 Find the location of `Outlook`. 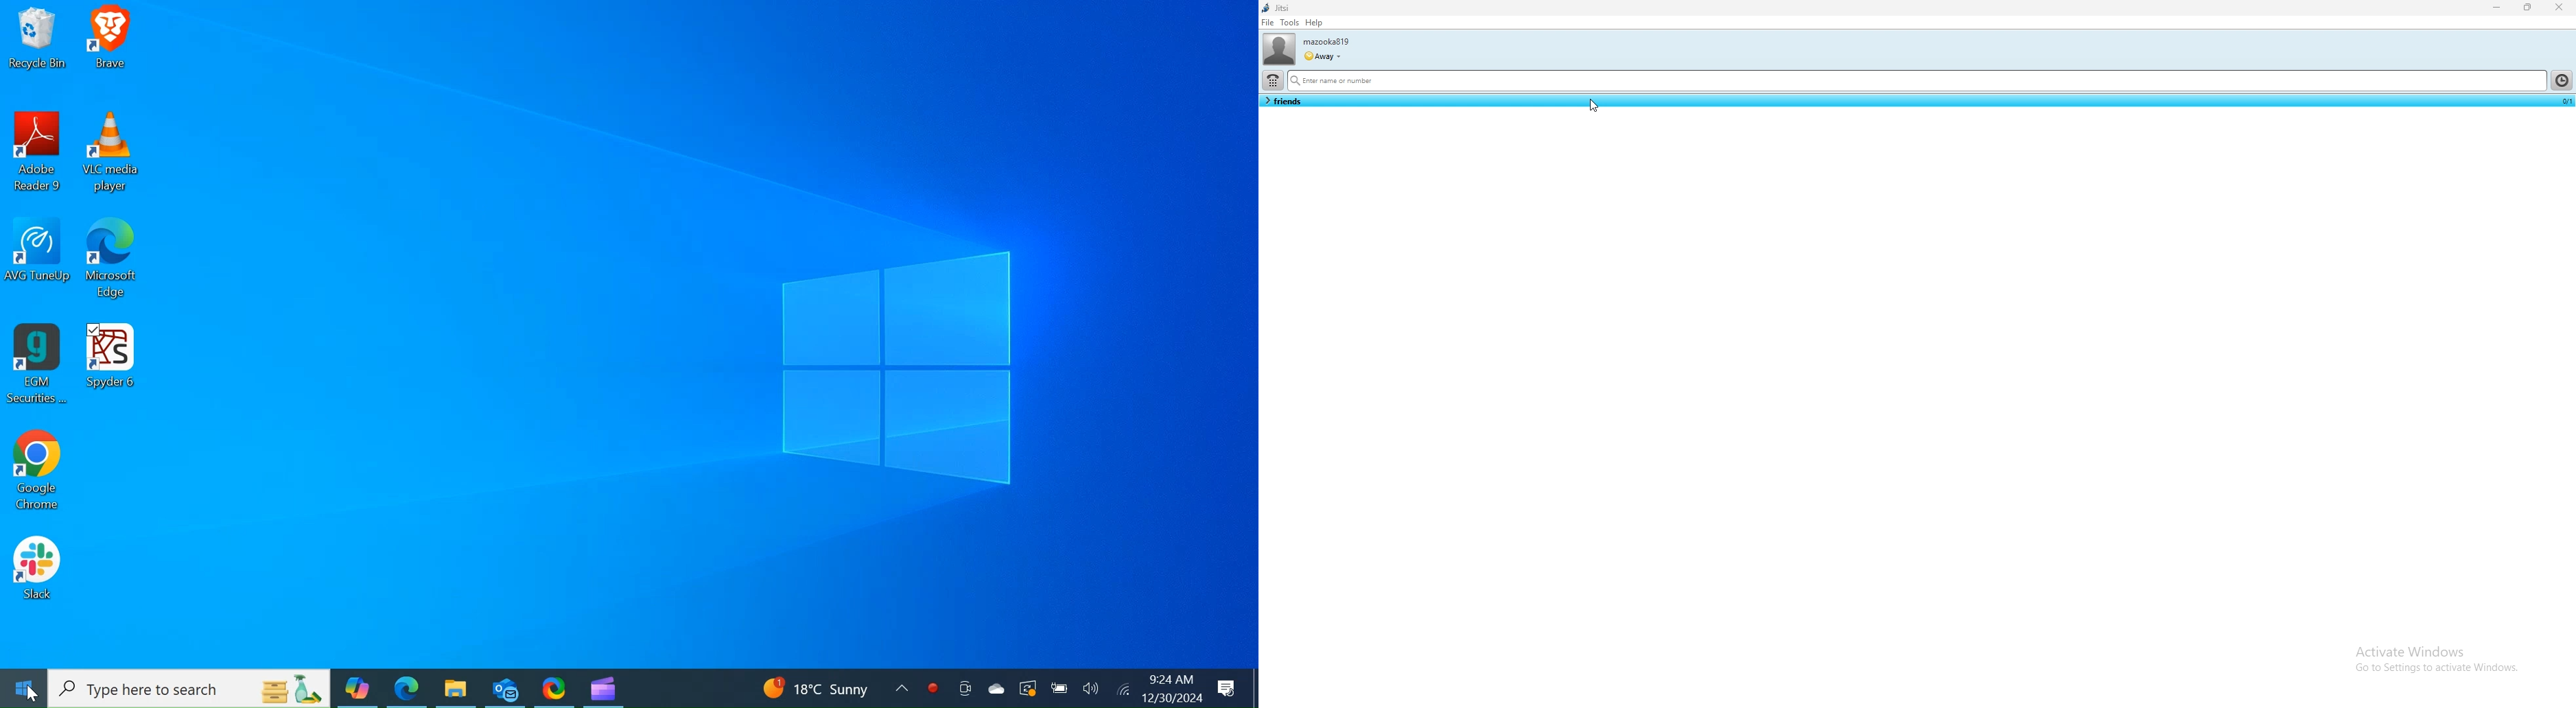

Outlook is located at coordinates (506, 689).